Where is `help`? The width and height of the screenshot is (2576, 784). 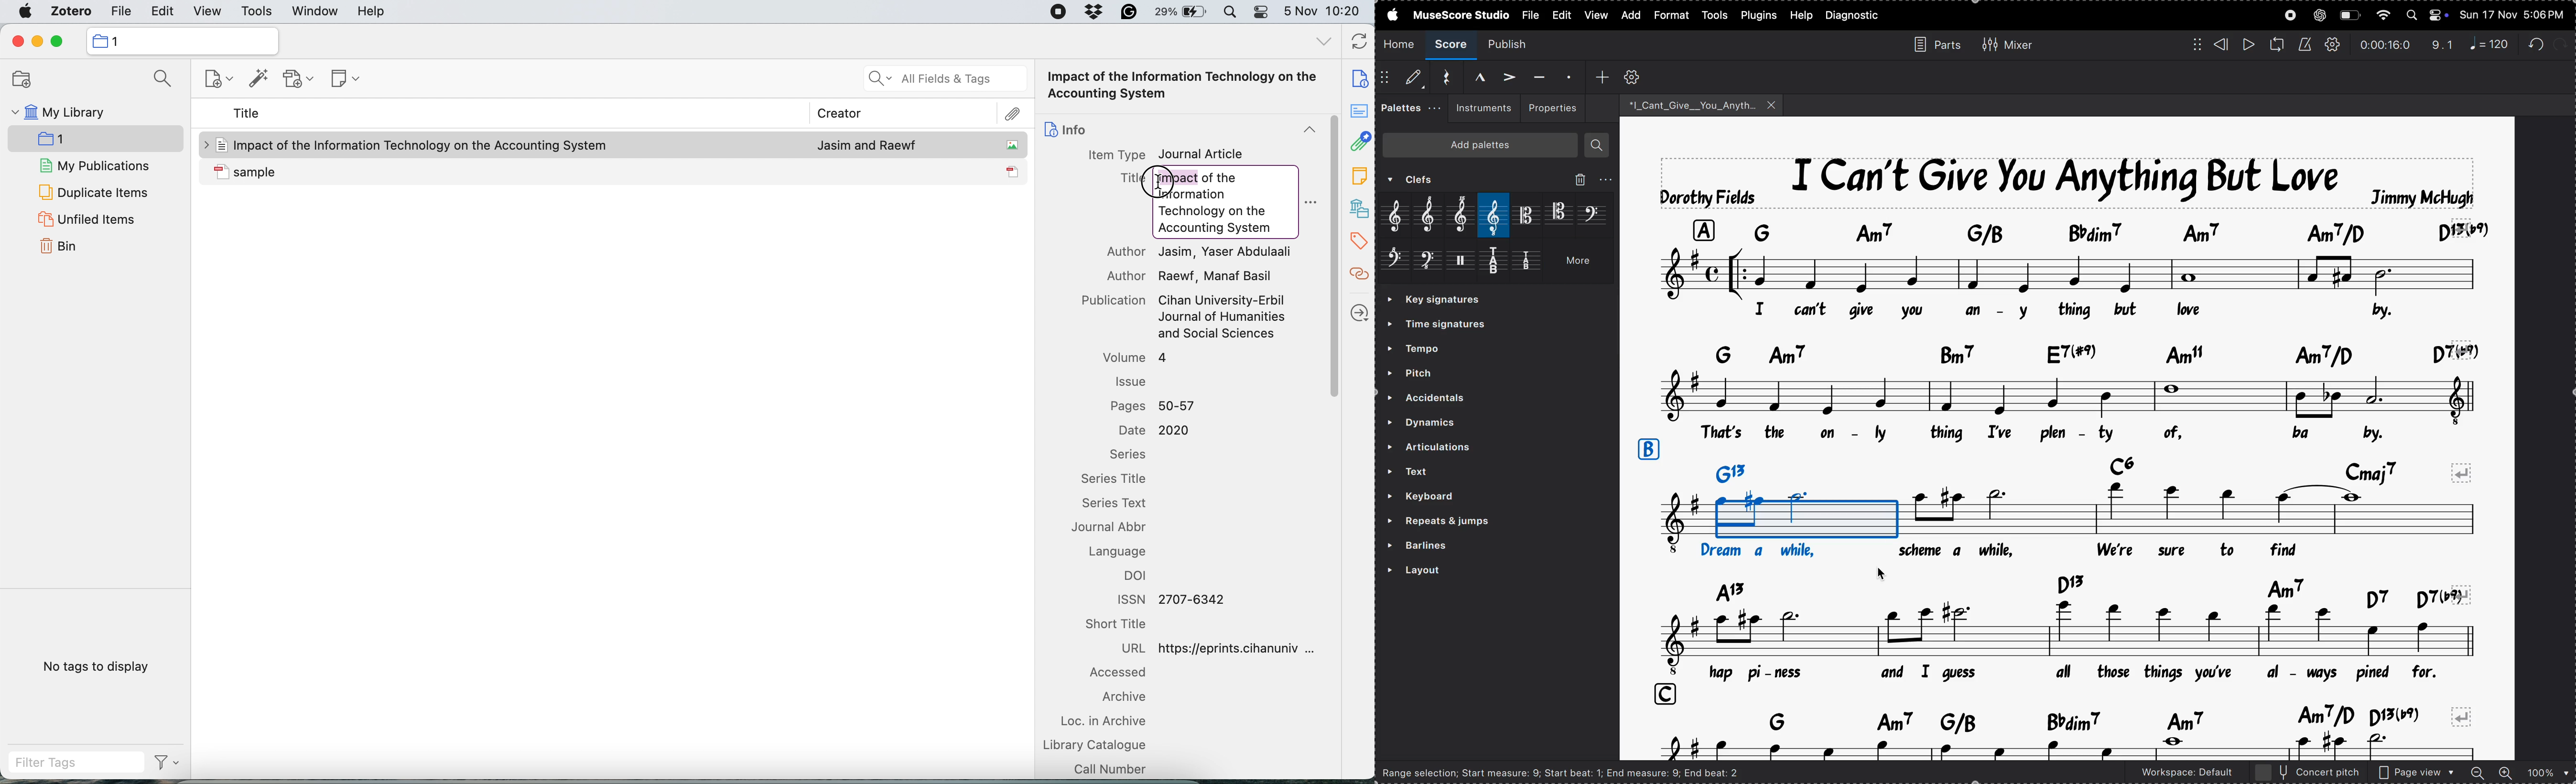
help is located at coordinates (373, 12).